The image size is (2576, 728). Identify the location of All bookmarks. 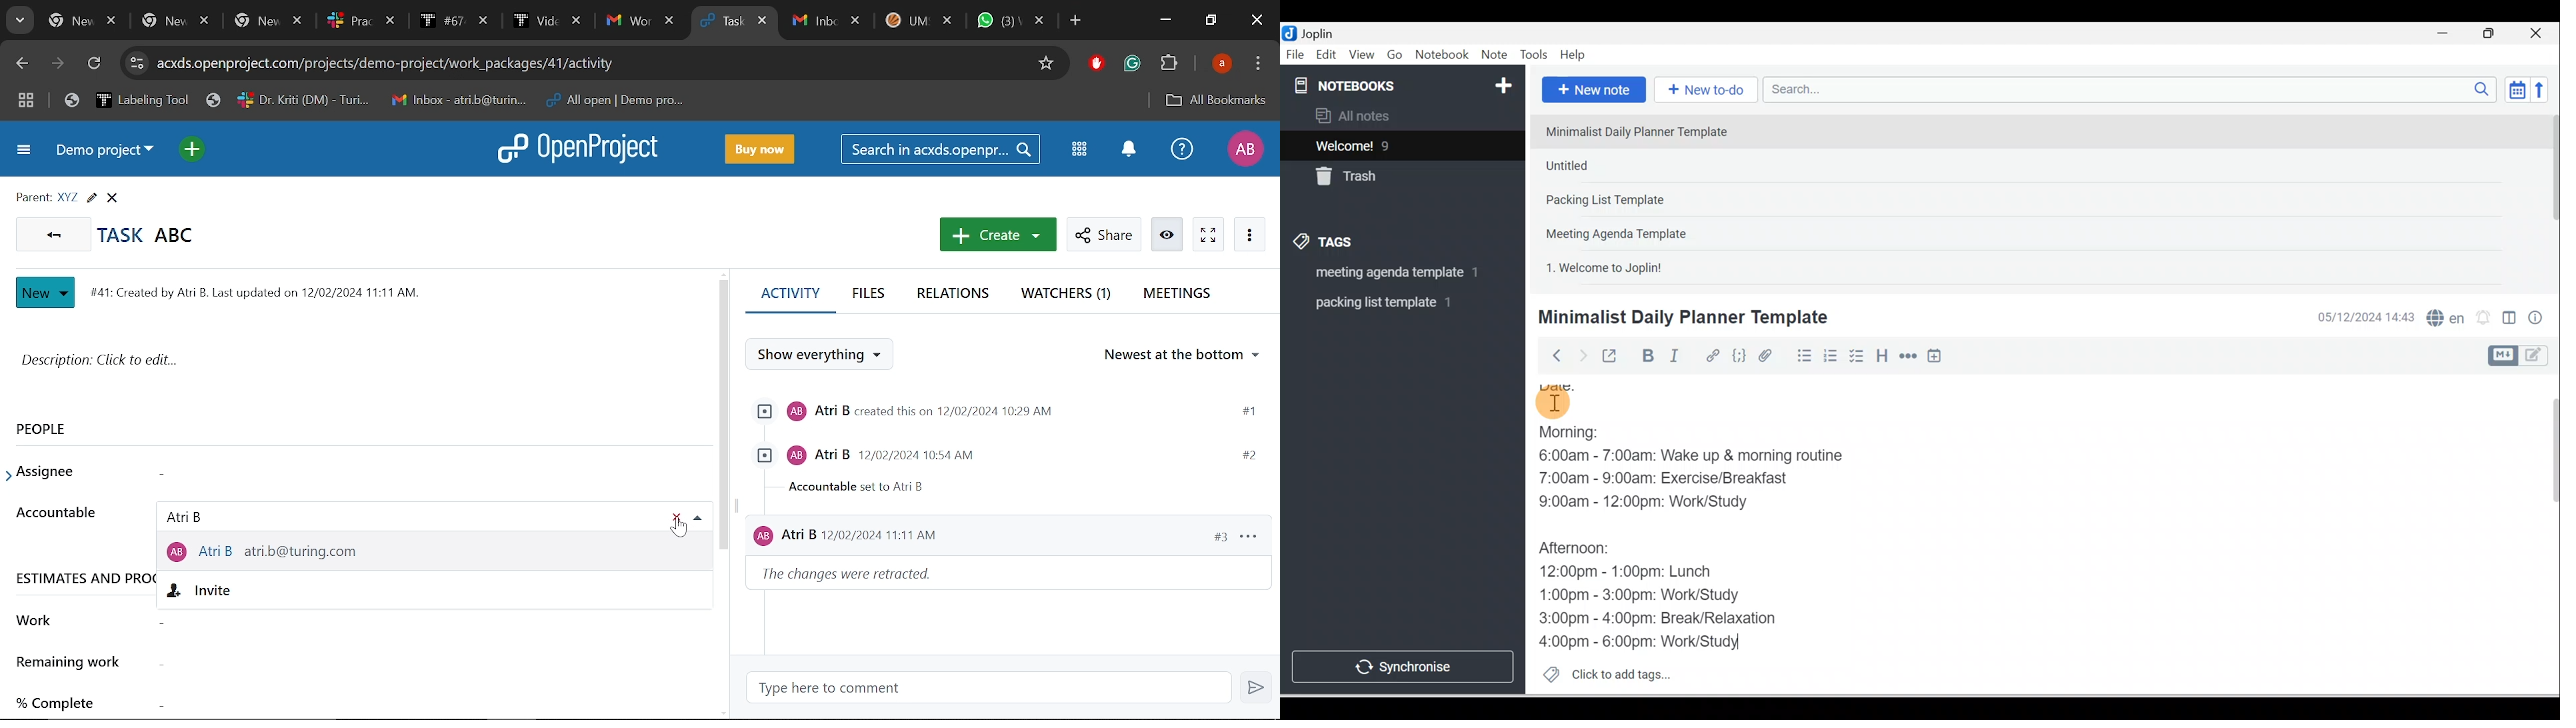
(1212, 100).